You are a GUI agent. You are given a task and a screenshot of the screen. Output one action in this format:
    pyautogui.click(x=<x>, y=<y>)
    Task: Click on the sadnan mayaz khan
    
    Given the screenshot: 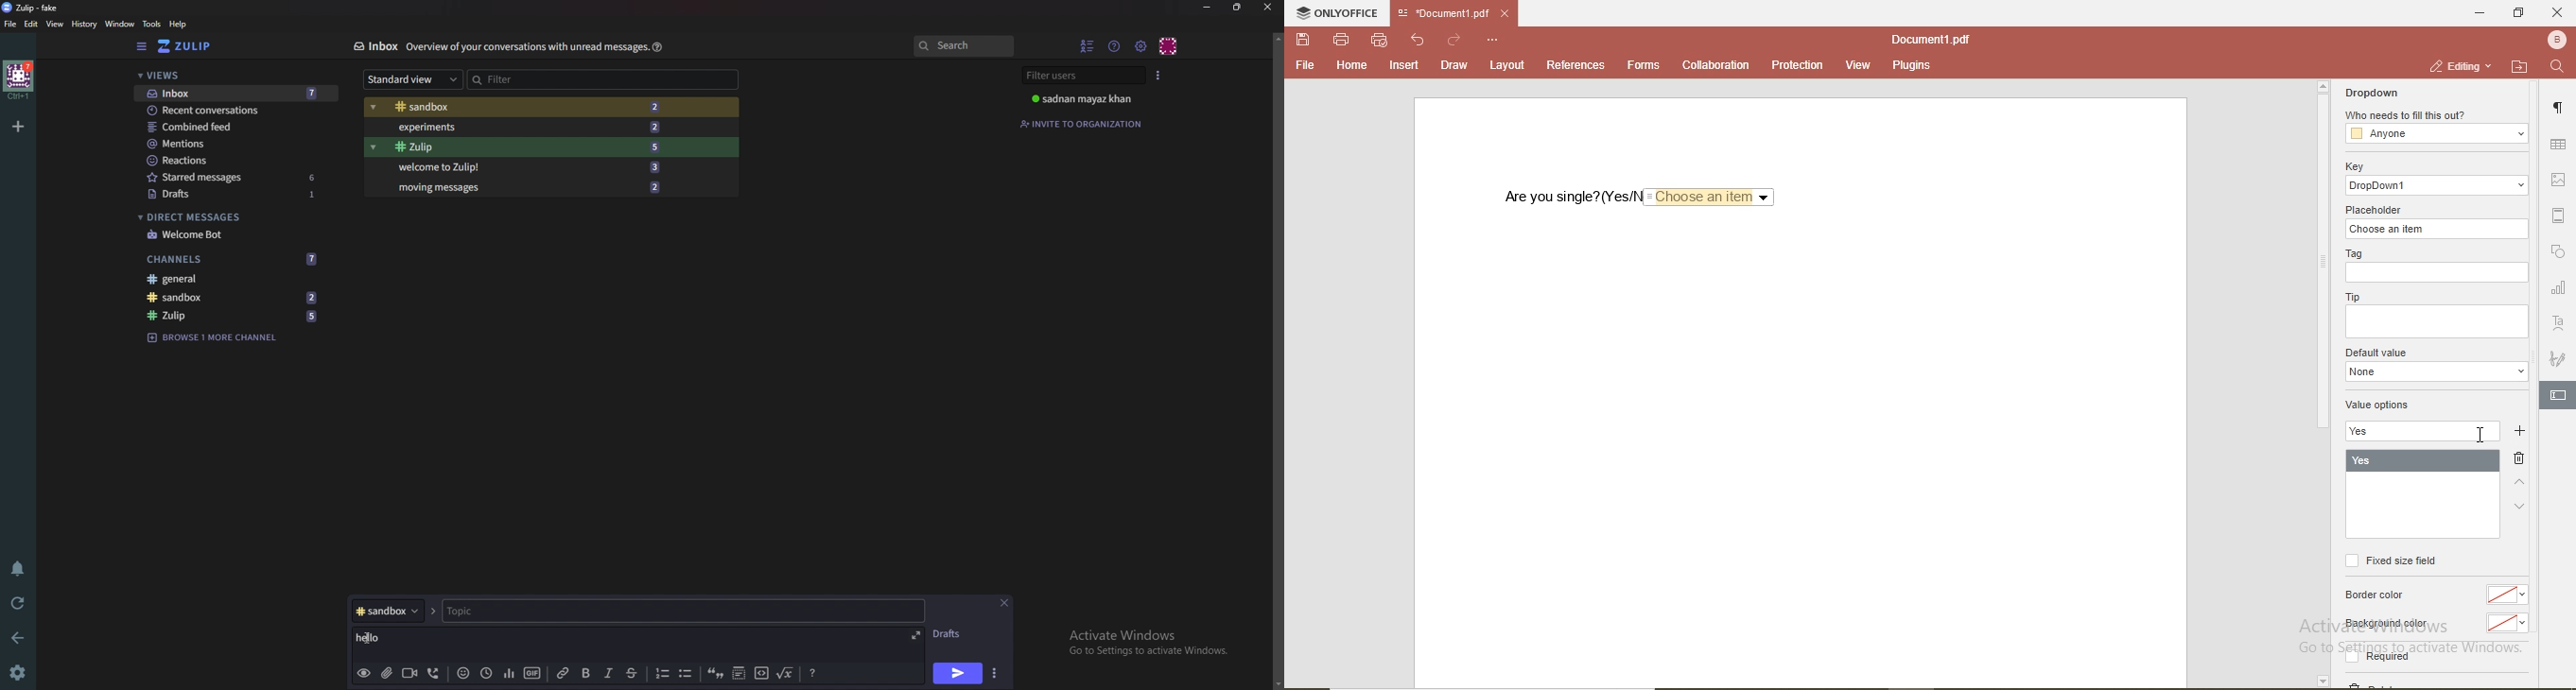 What is the action you would take?
    pyautogui.click(x=1087, y=98)
    